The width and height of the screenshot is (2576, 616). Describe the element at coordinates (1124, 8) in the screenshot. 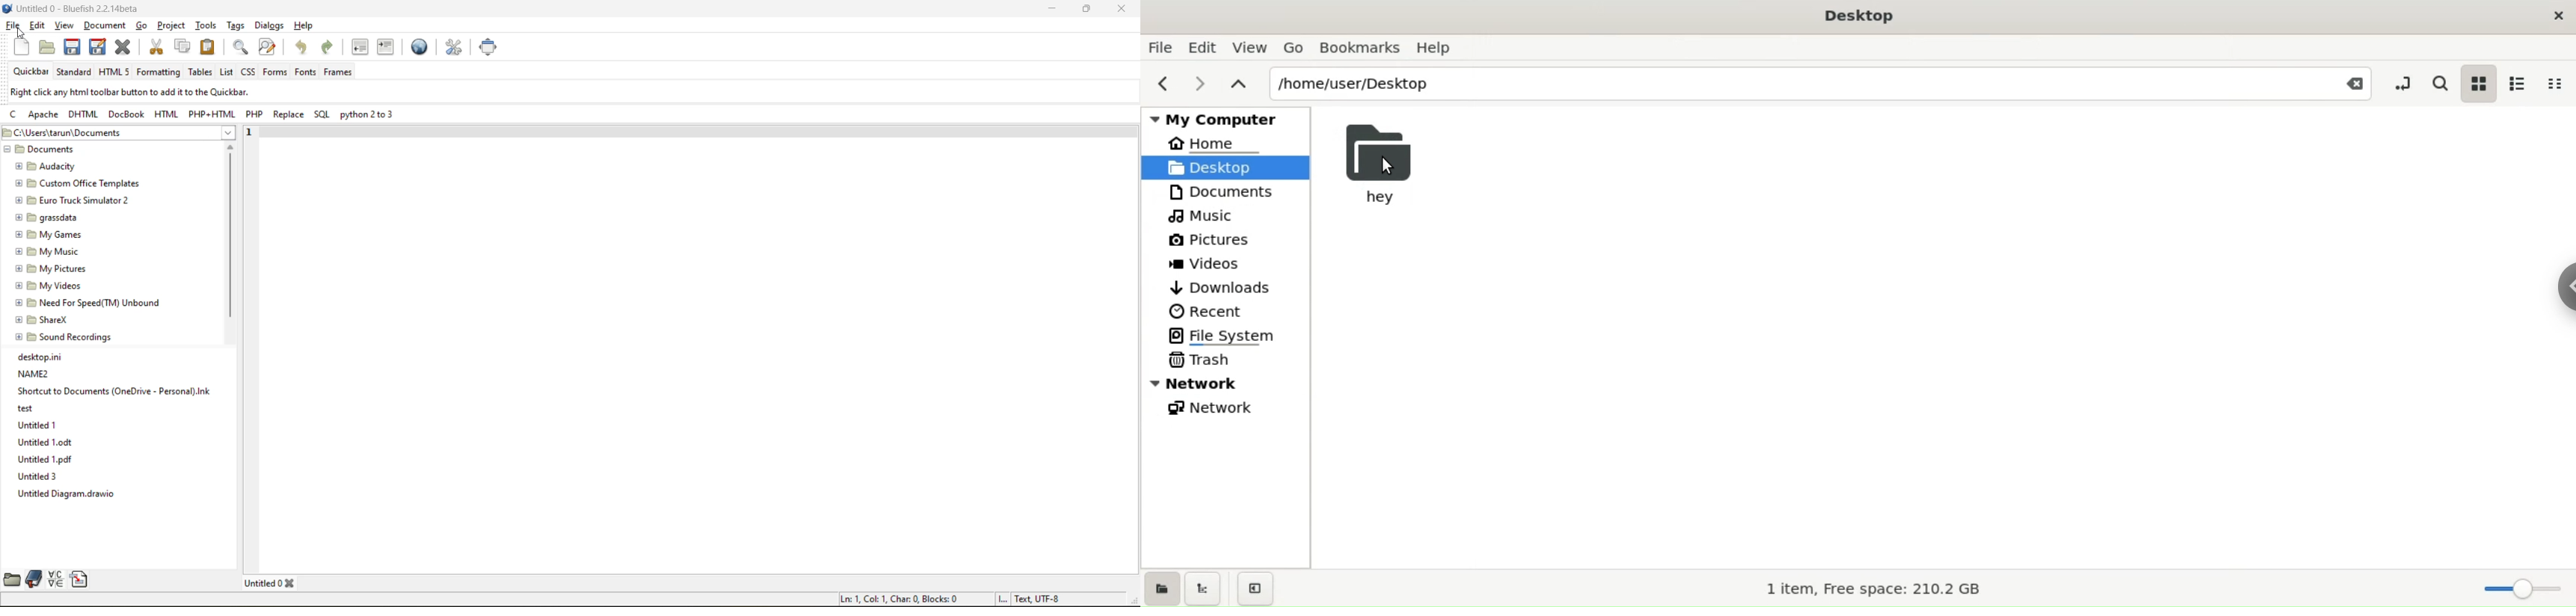

I see `close` at that location.